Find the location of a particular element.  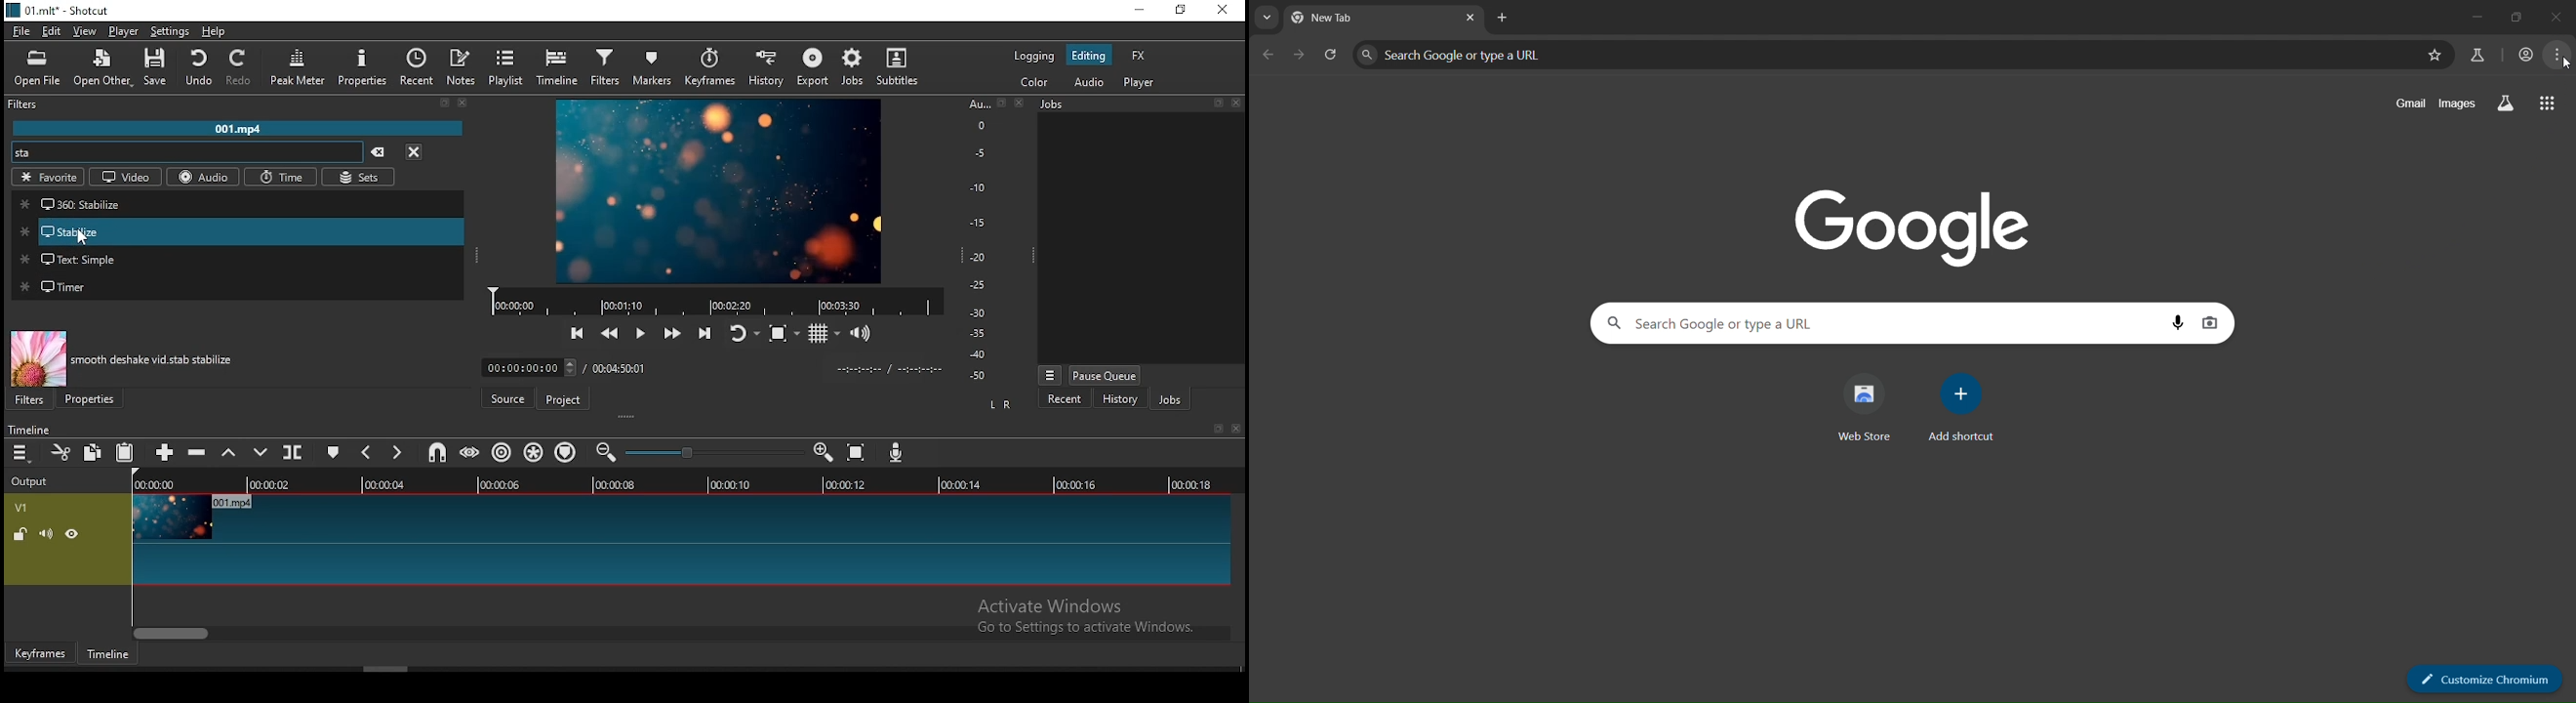

maximize is located at coordinates (2516, 16).